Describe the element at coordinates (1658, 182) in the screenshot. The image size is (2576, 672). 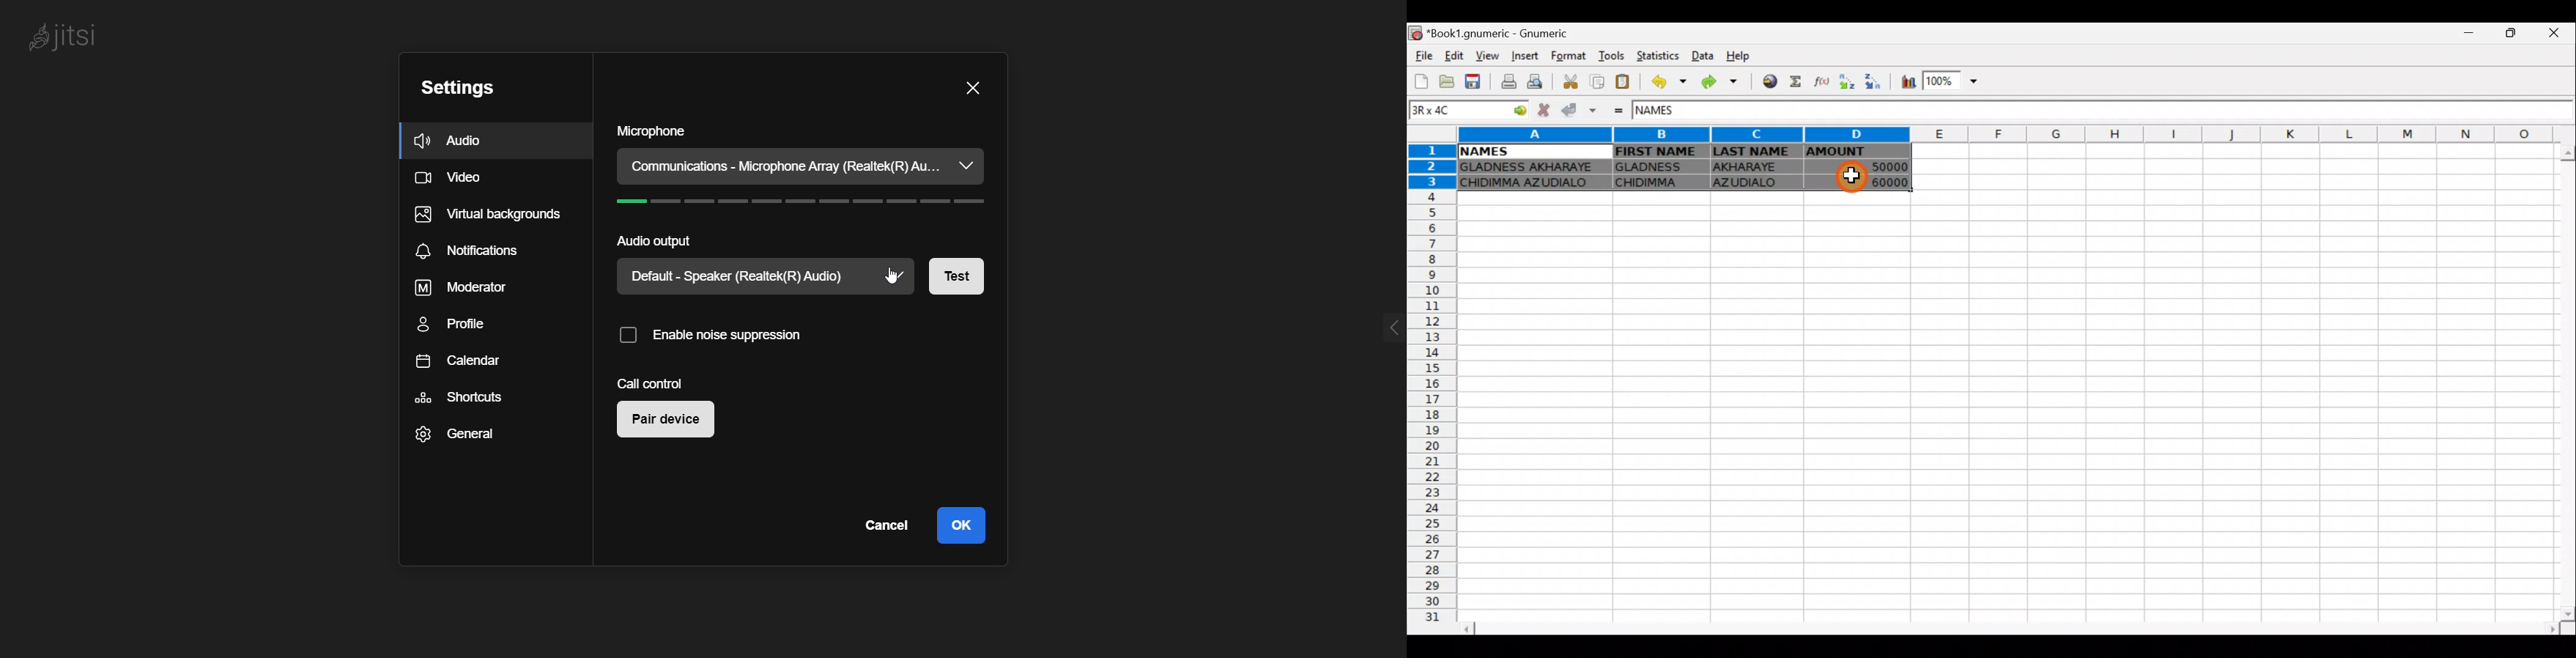
I see `CHIDIMMA` at that location.